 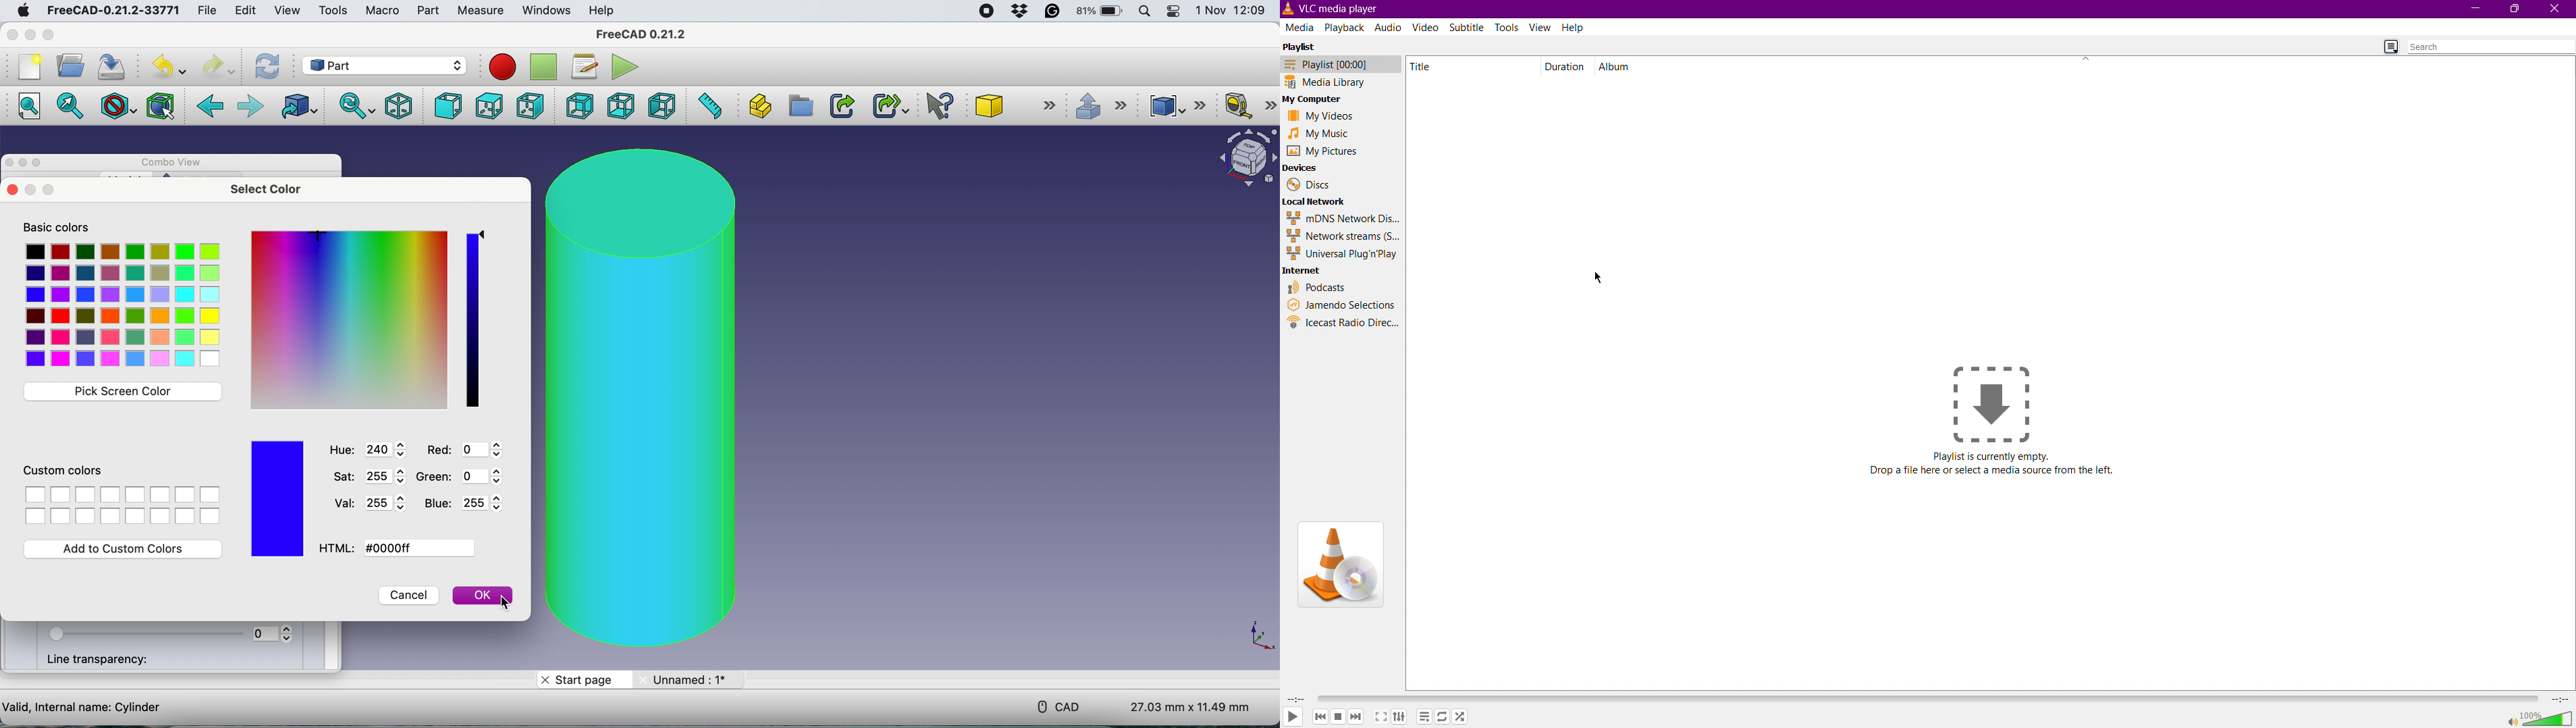 What do you see at coordinates (430, 12) in the screenshot?
I see `part` at bounding box center [430, 12].